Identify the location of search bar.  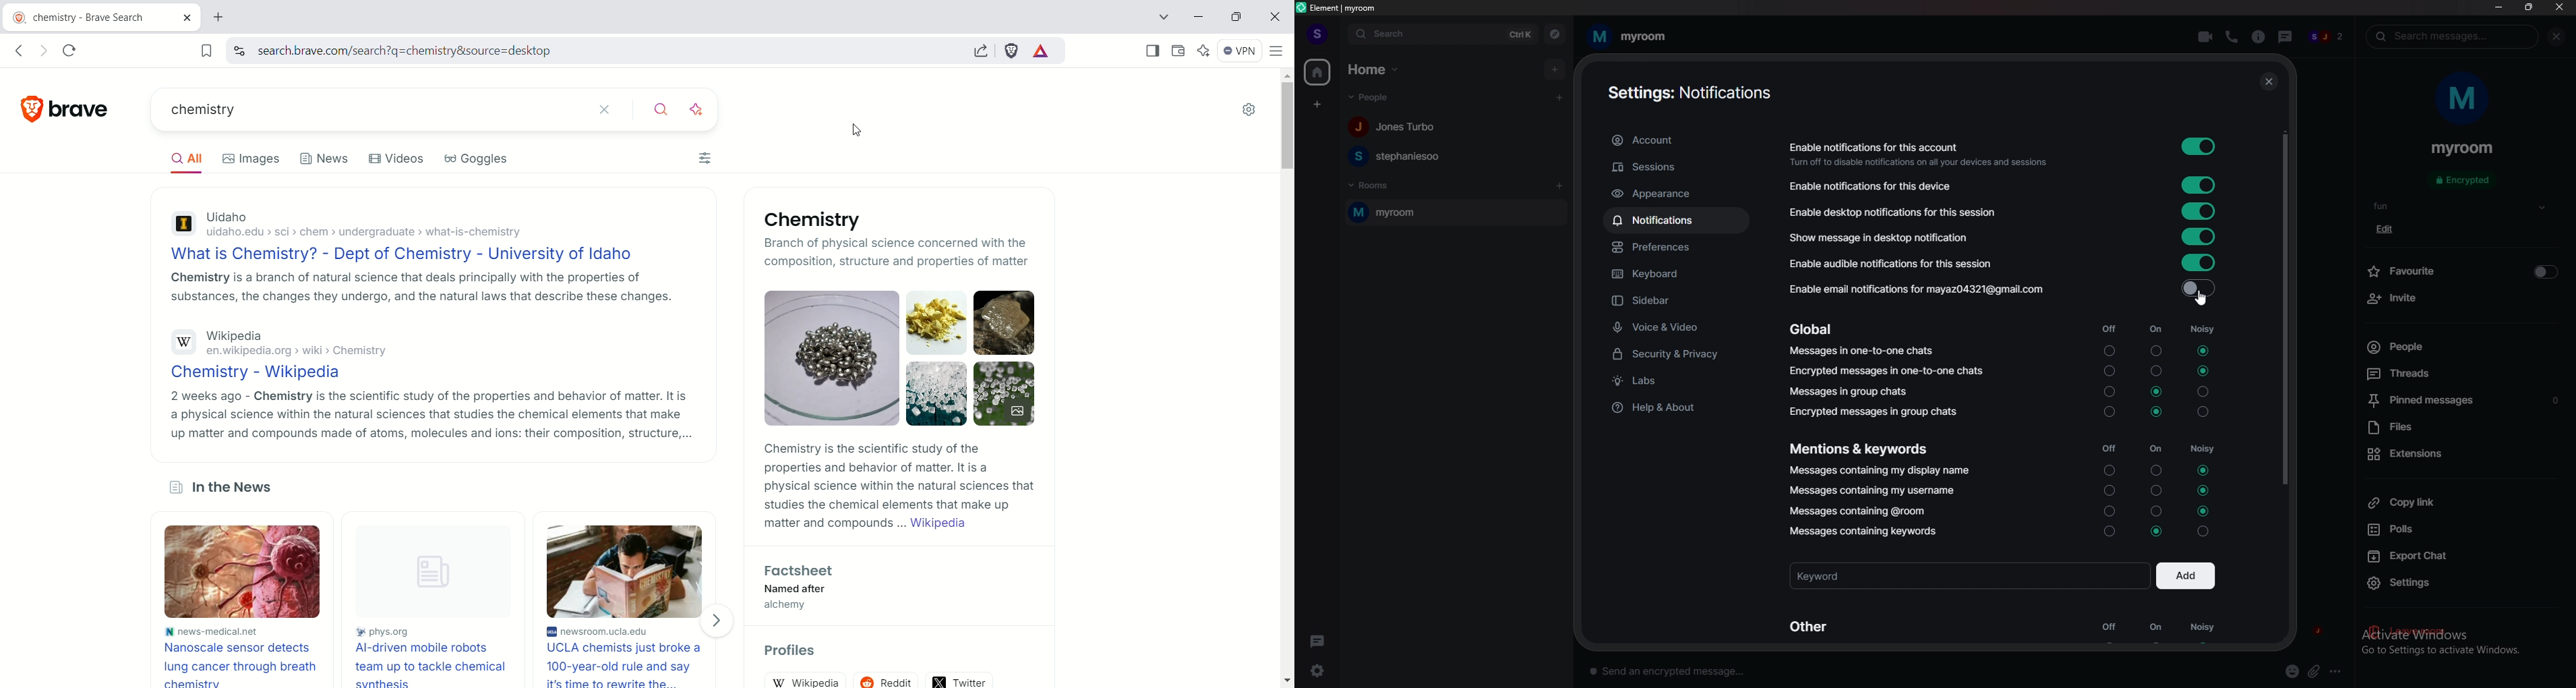
(1443, 33).